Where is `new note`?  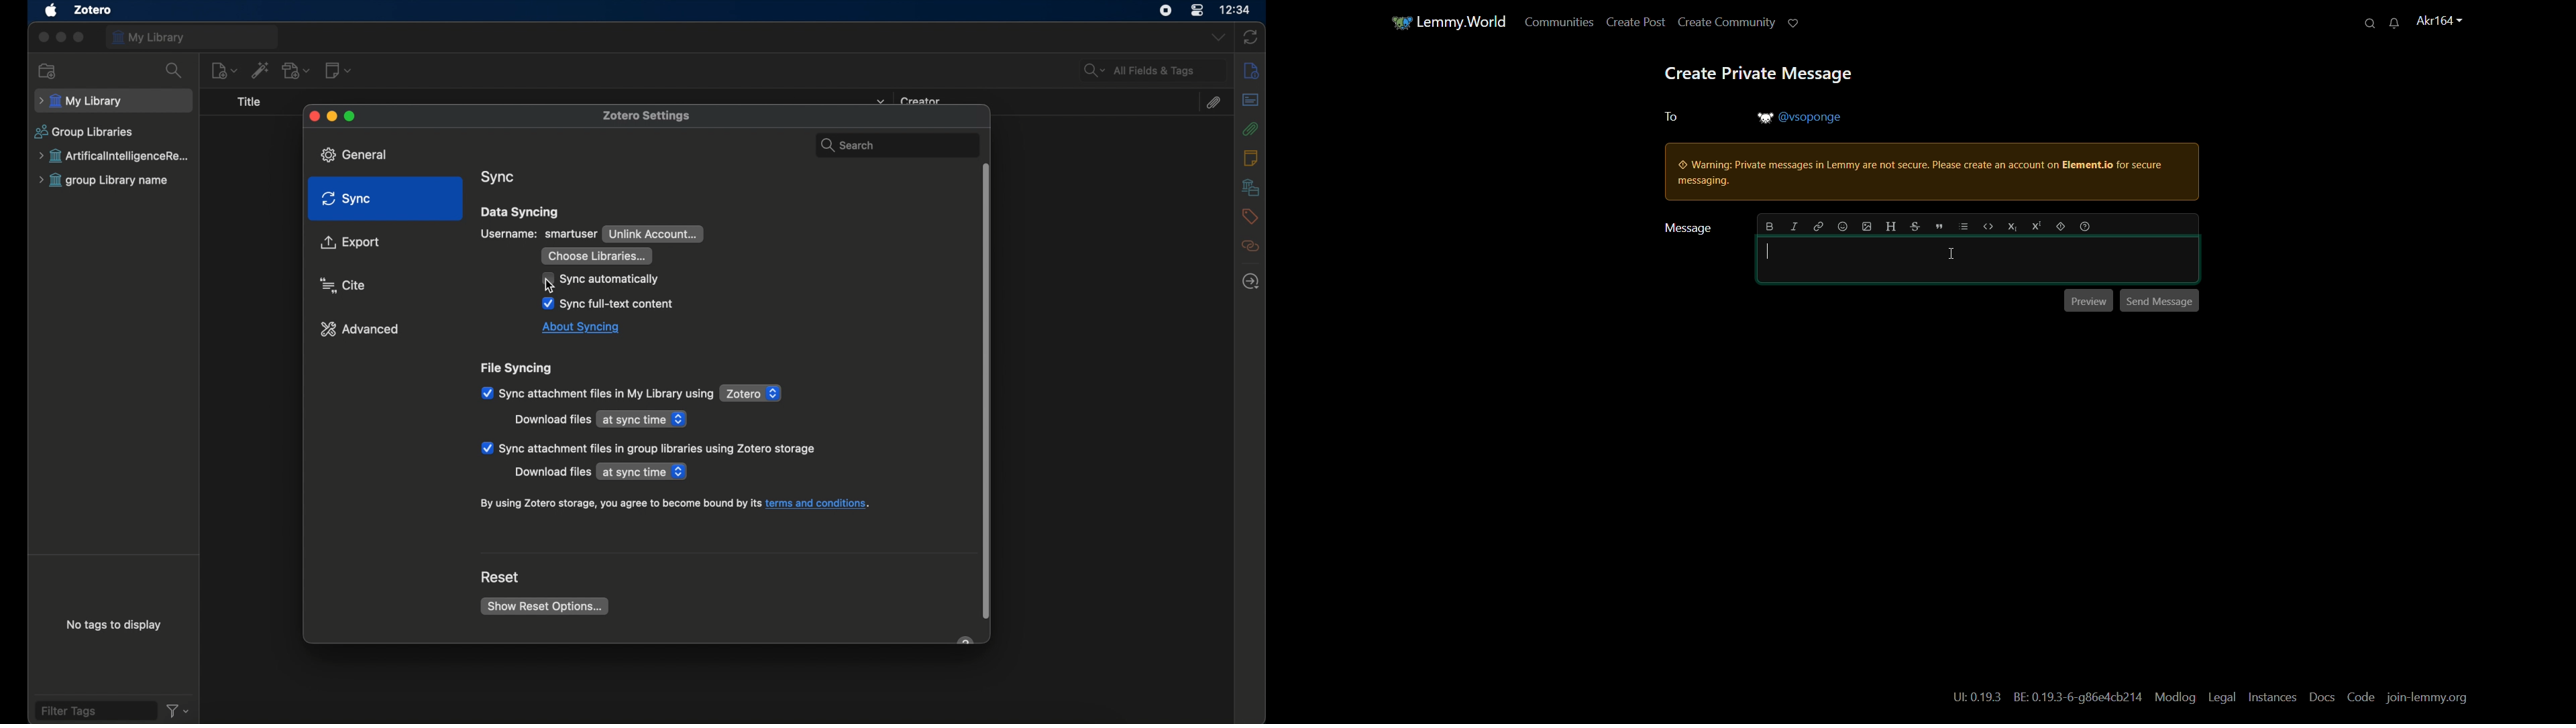 new note is located at coordinates (339, 70).